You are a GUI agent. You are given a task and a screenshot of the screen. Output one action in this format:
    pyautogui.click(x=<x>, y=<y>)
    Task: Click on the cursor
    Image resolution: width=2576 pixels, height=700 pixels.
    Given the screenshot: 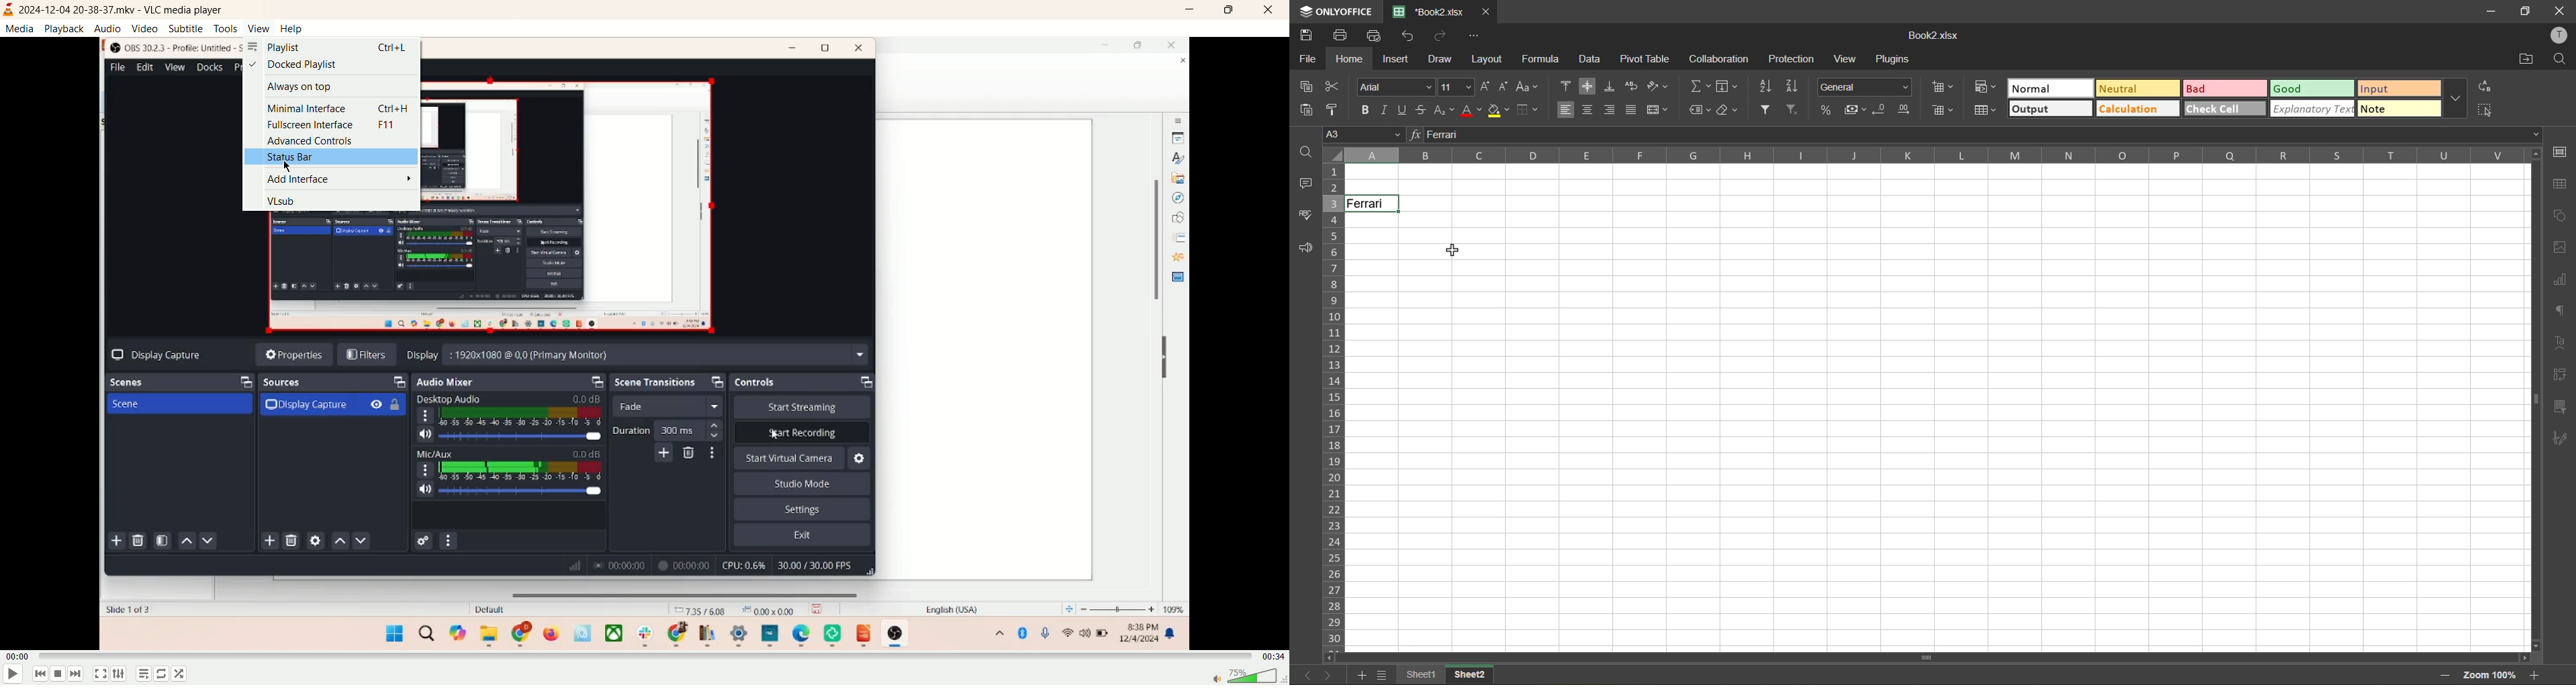 What is the action you would take?
    pyautogui.click(x=1456, y=249)
    